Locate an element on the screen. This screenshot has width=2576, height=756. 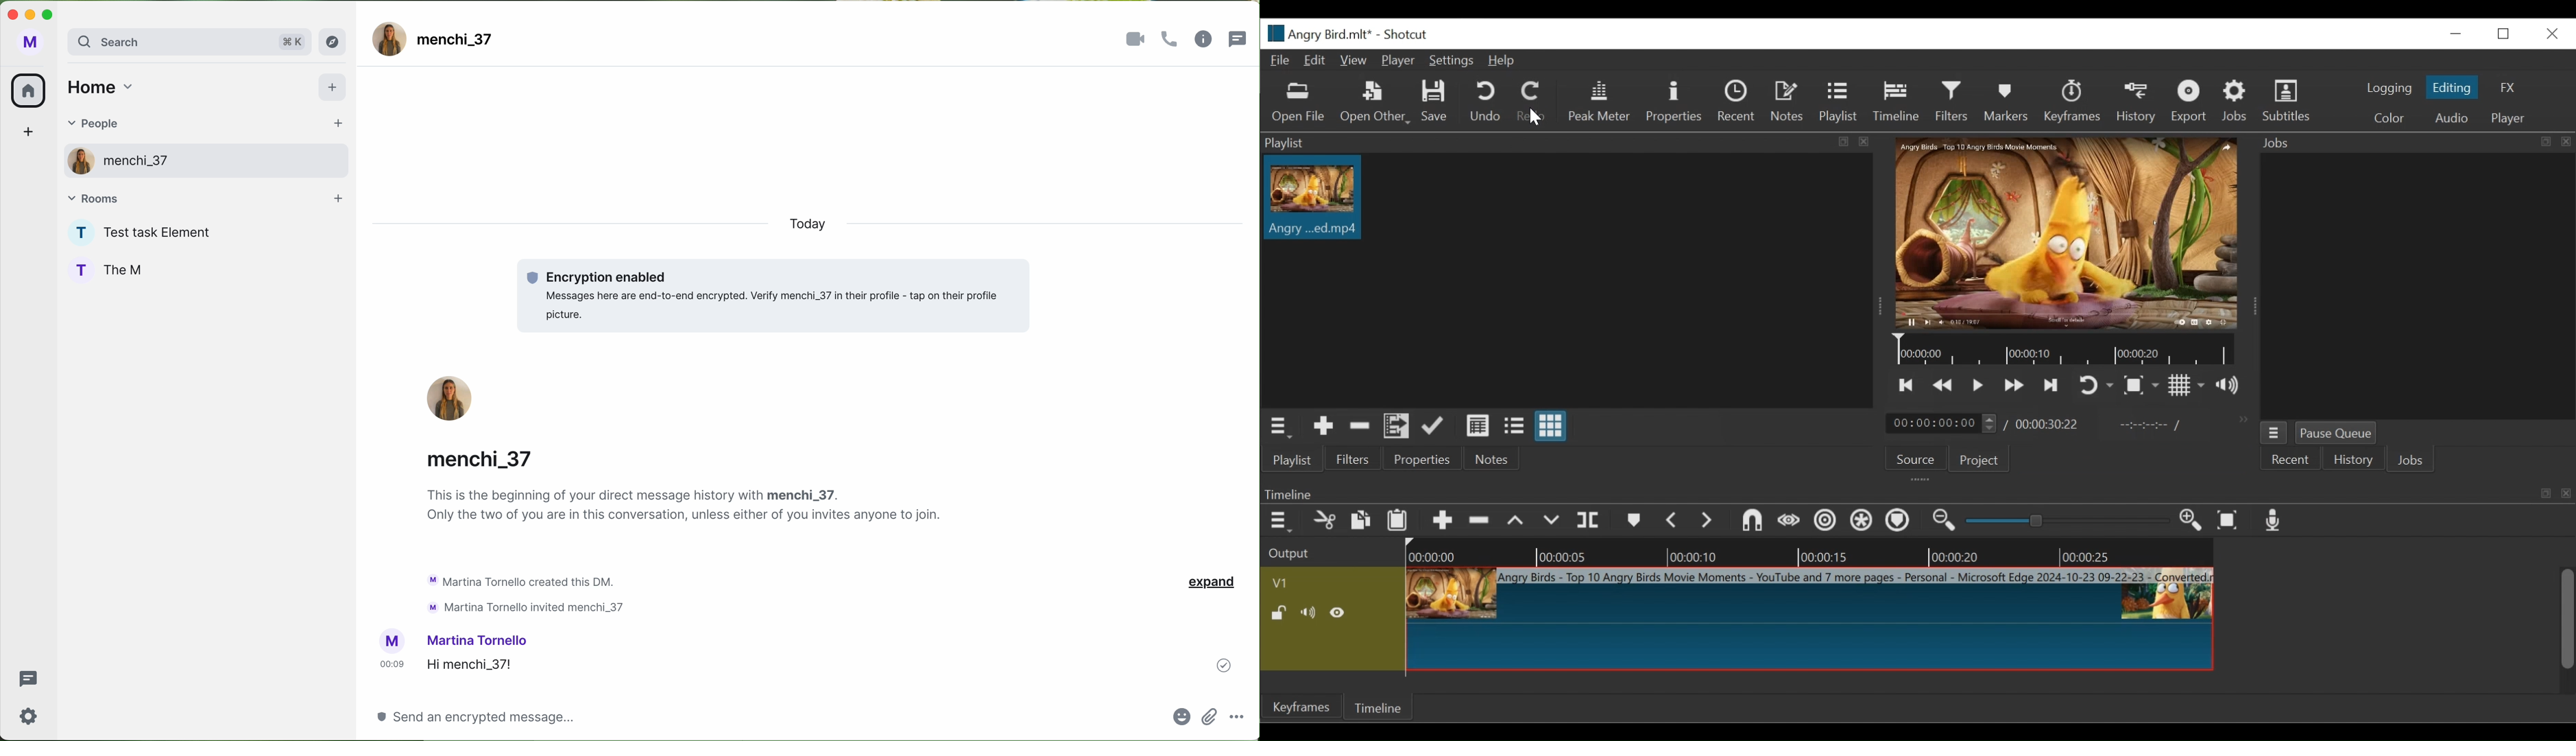
Clip is located at coordinates (1318, 197).